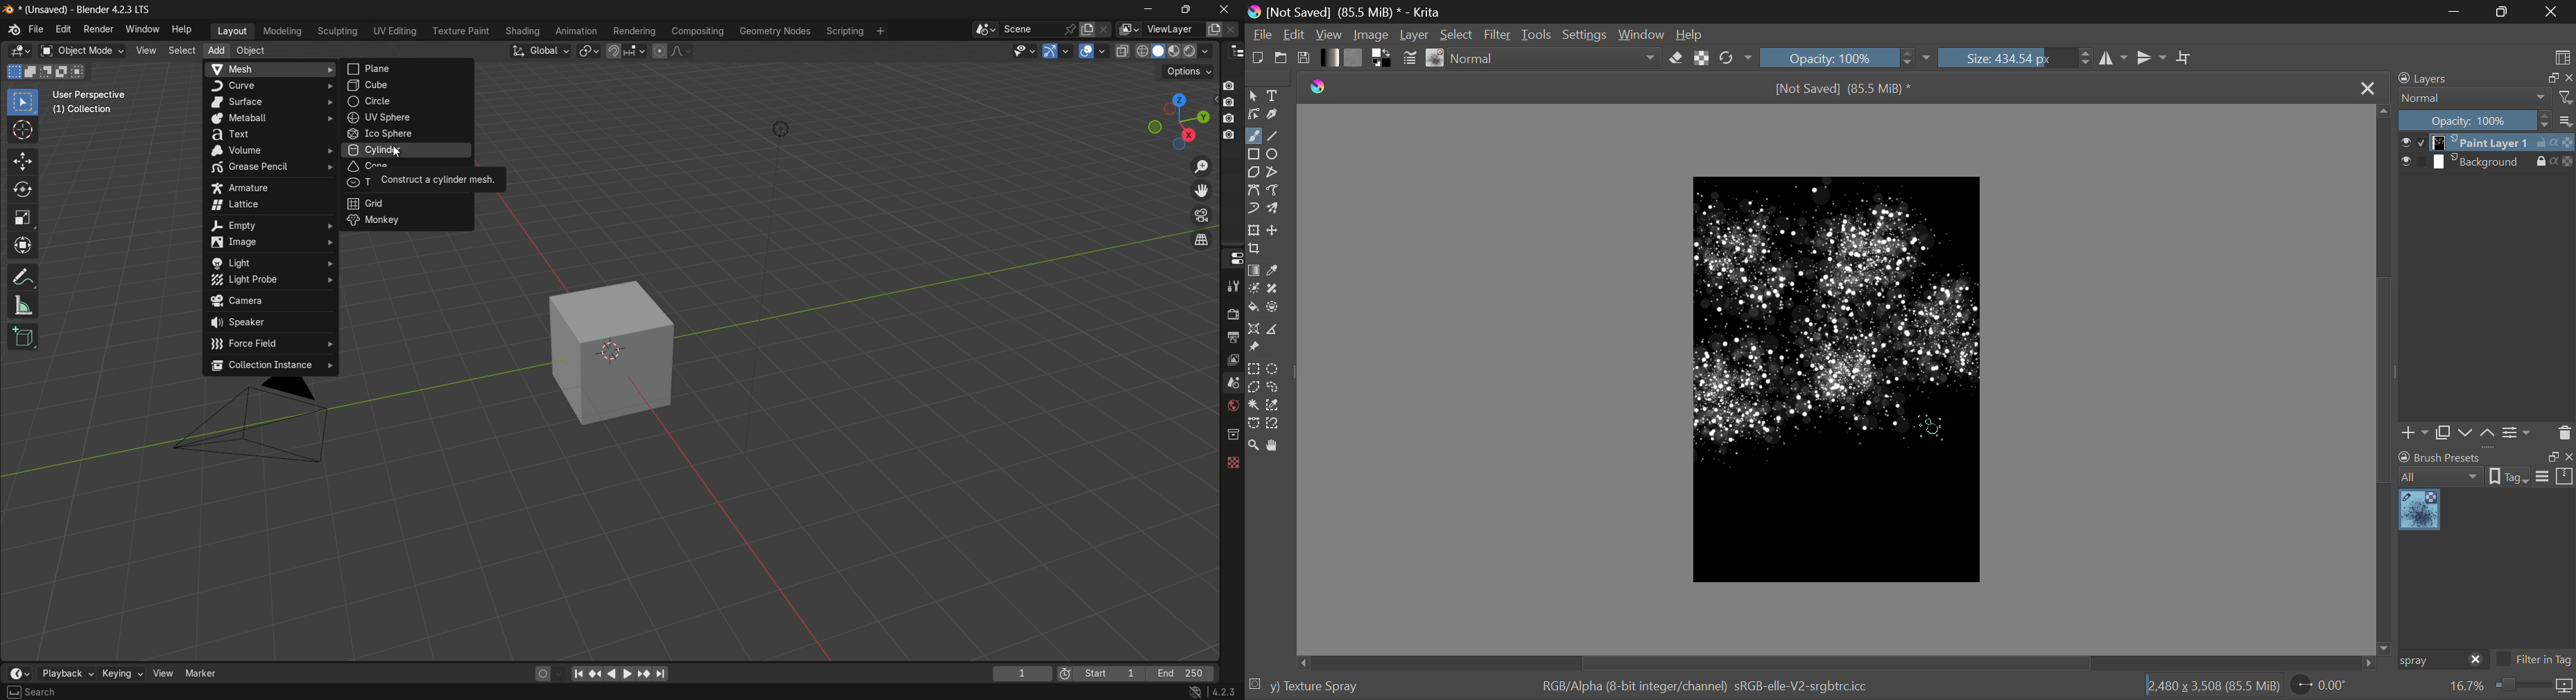 This screenshot has width=2576, height=700. Describe the element at coordinates (1676, 58) in the screenshot. I see `Eraser` at that location.